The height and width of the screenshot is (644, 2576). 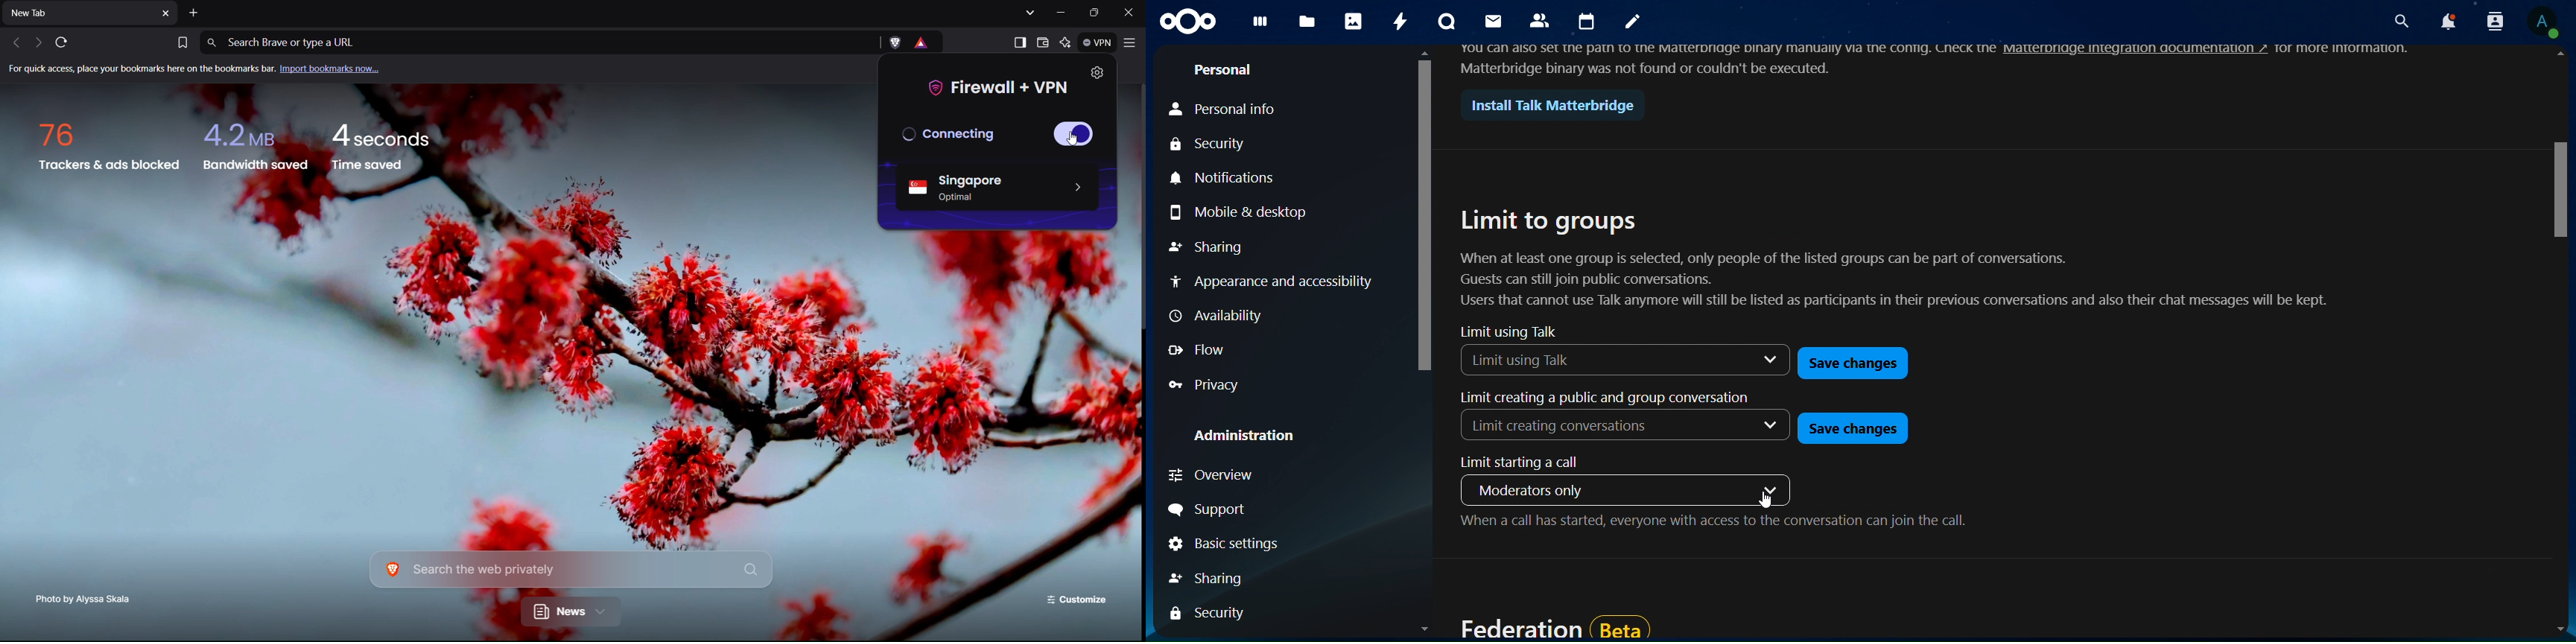 I want to click on save changes, so click(x=1855, y=365).